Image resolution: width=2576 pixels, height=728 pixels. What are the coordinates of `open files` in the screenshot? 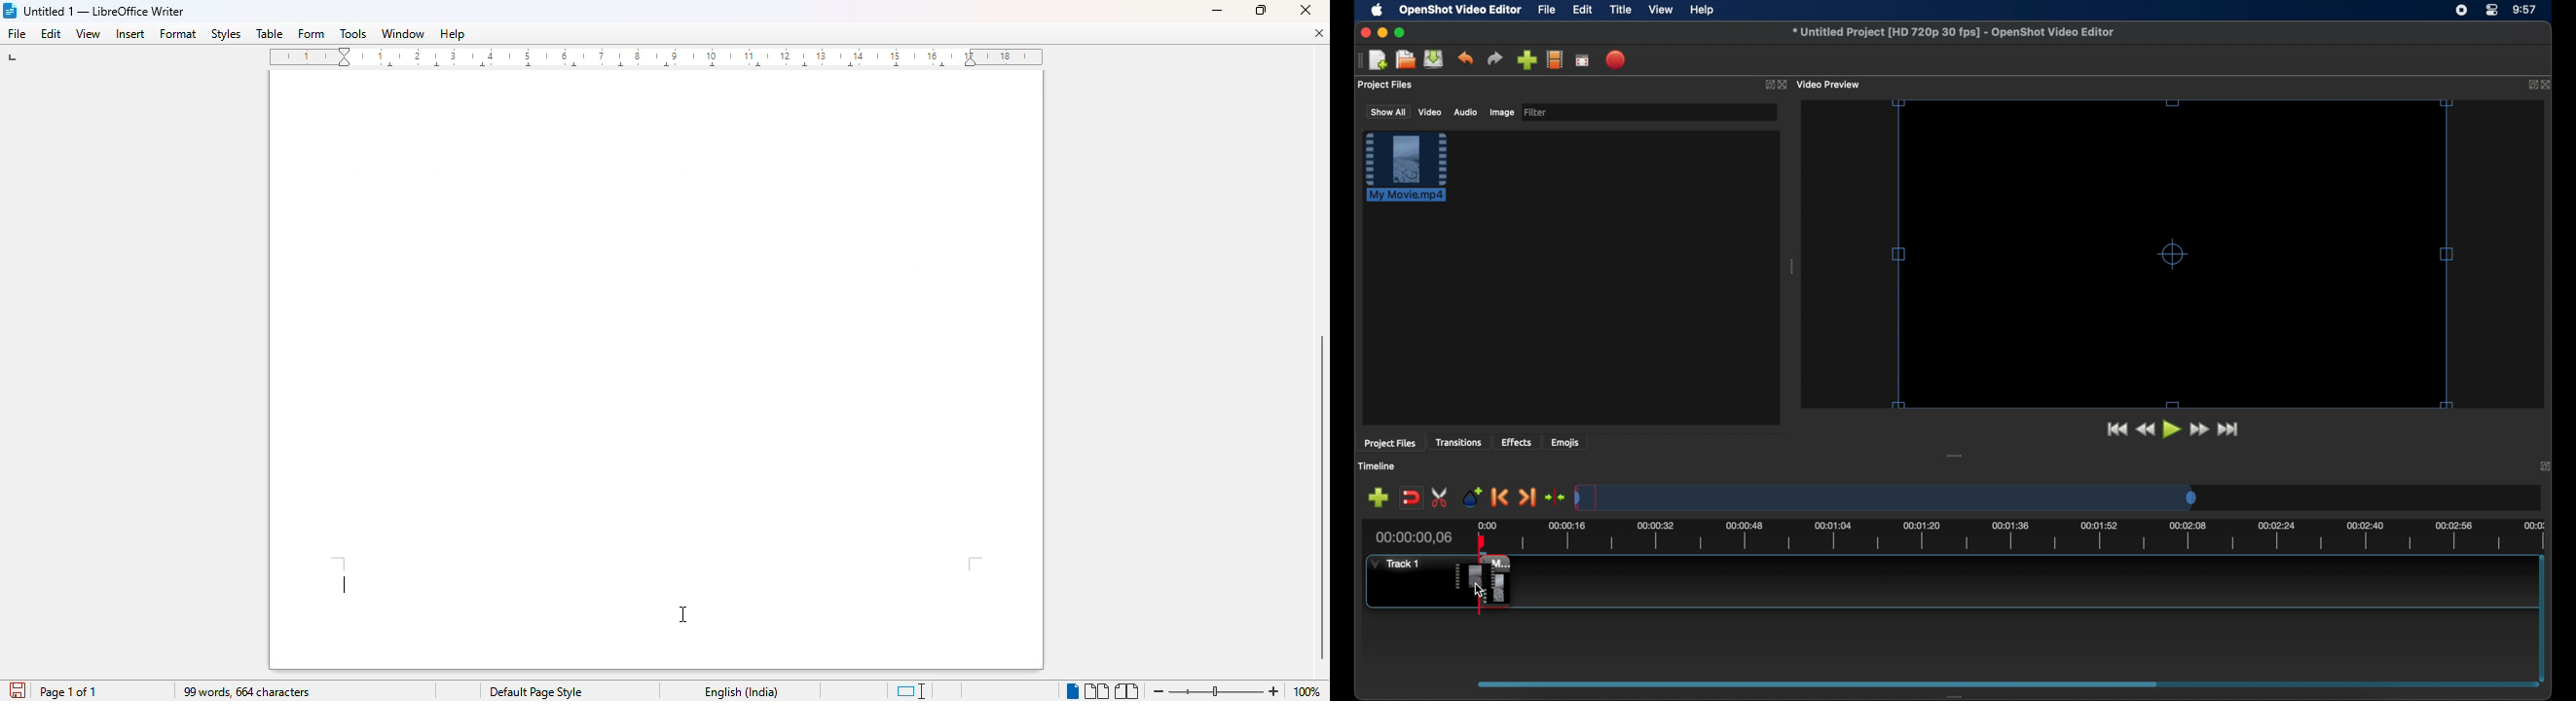 It's located at (1406, 60).